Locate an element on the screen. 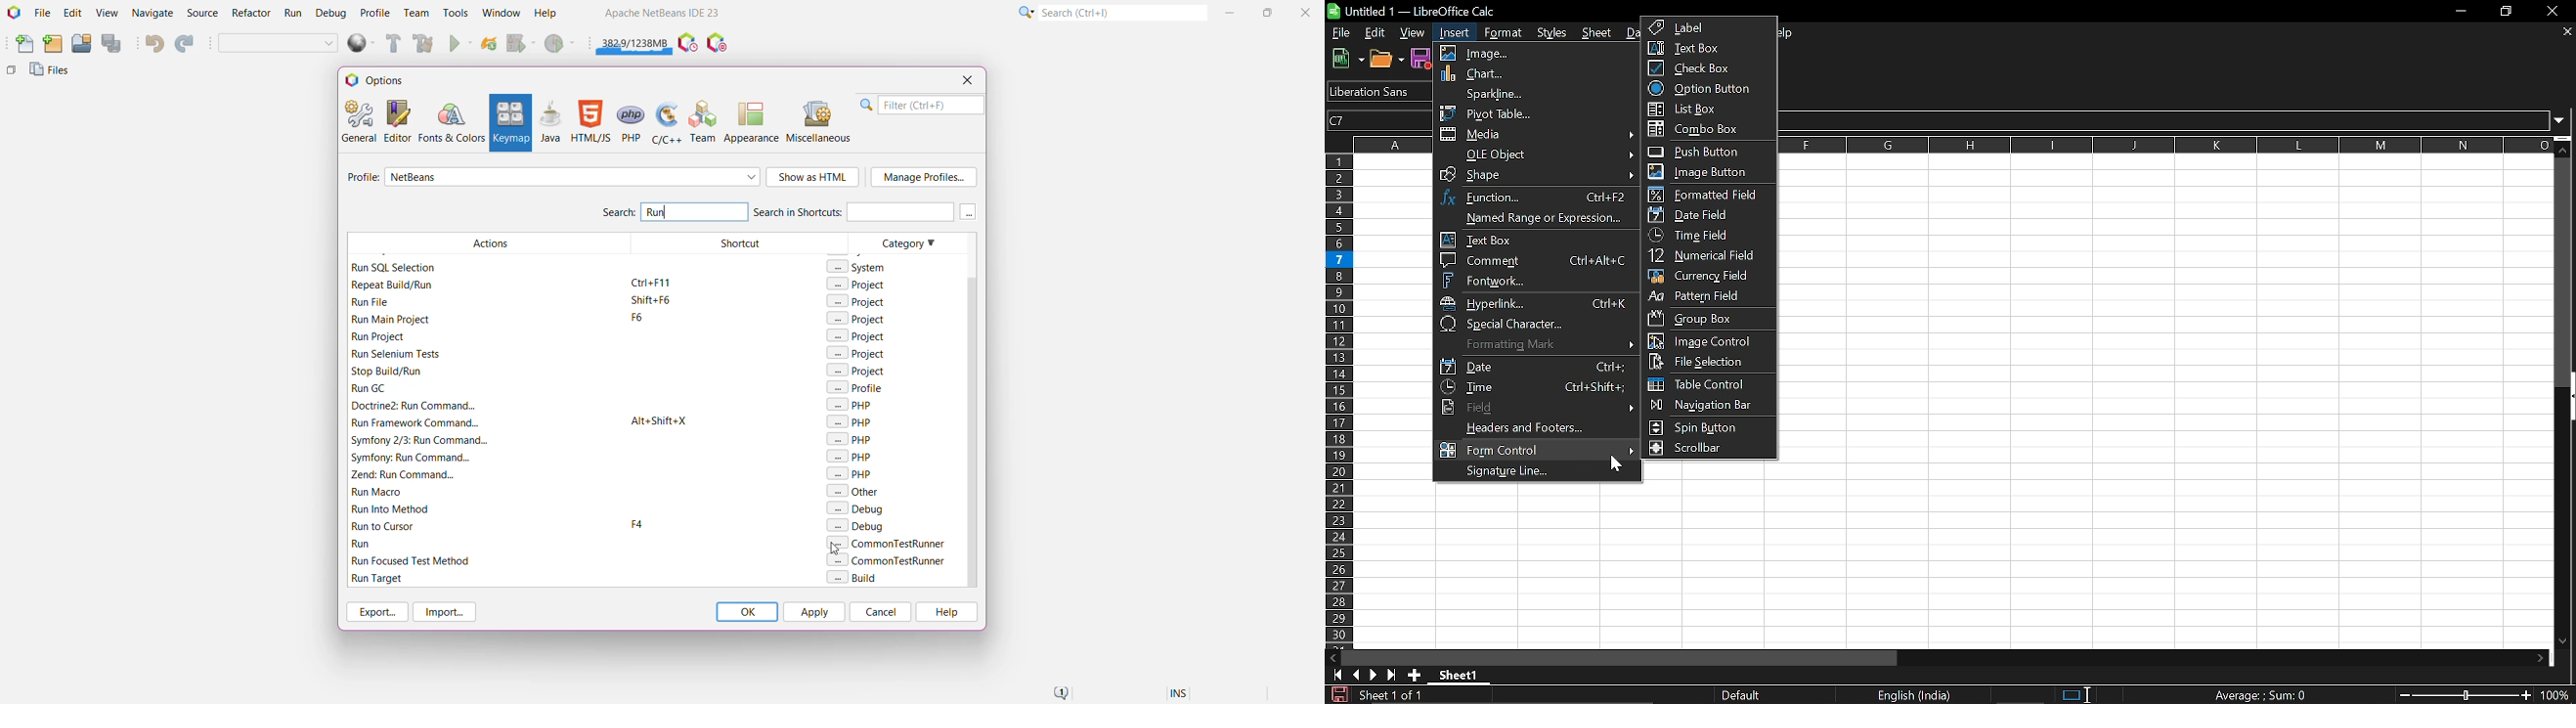 The height and width of the screenshot is (728, 2576). Fillable cells is located at coordinates (2165, 320).